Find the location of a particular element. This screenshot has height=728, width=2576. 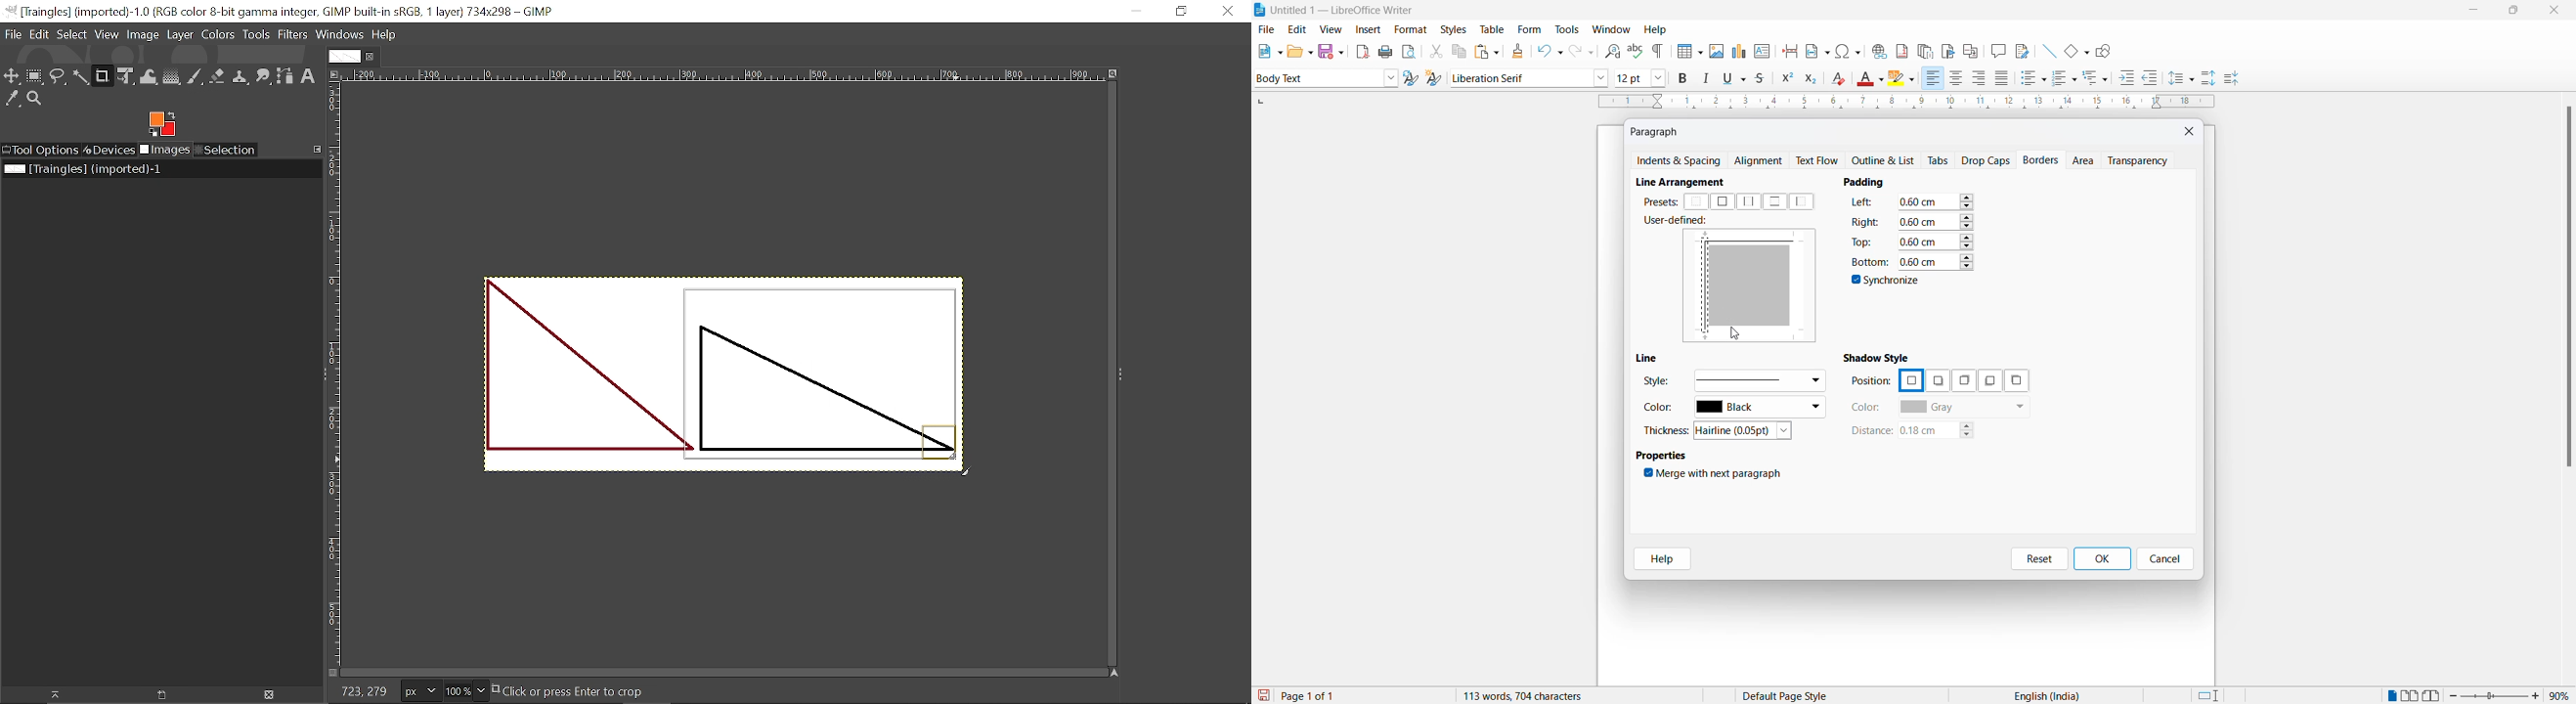

image is located at coordinates (557, 380).